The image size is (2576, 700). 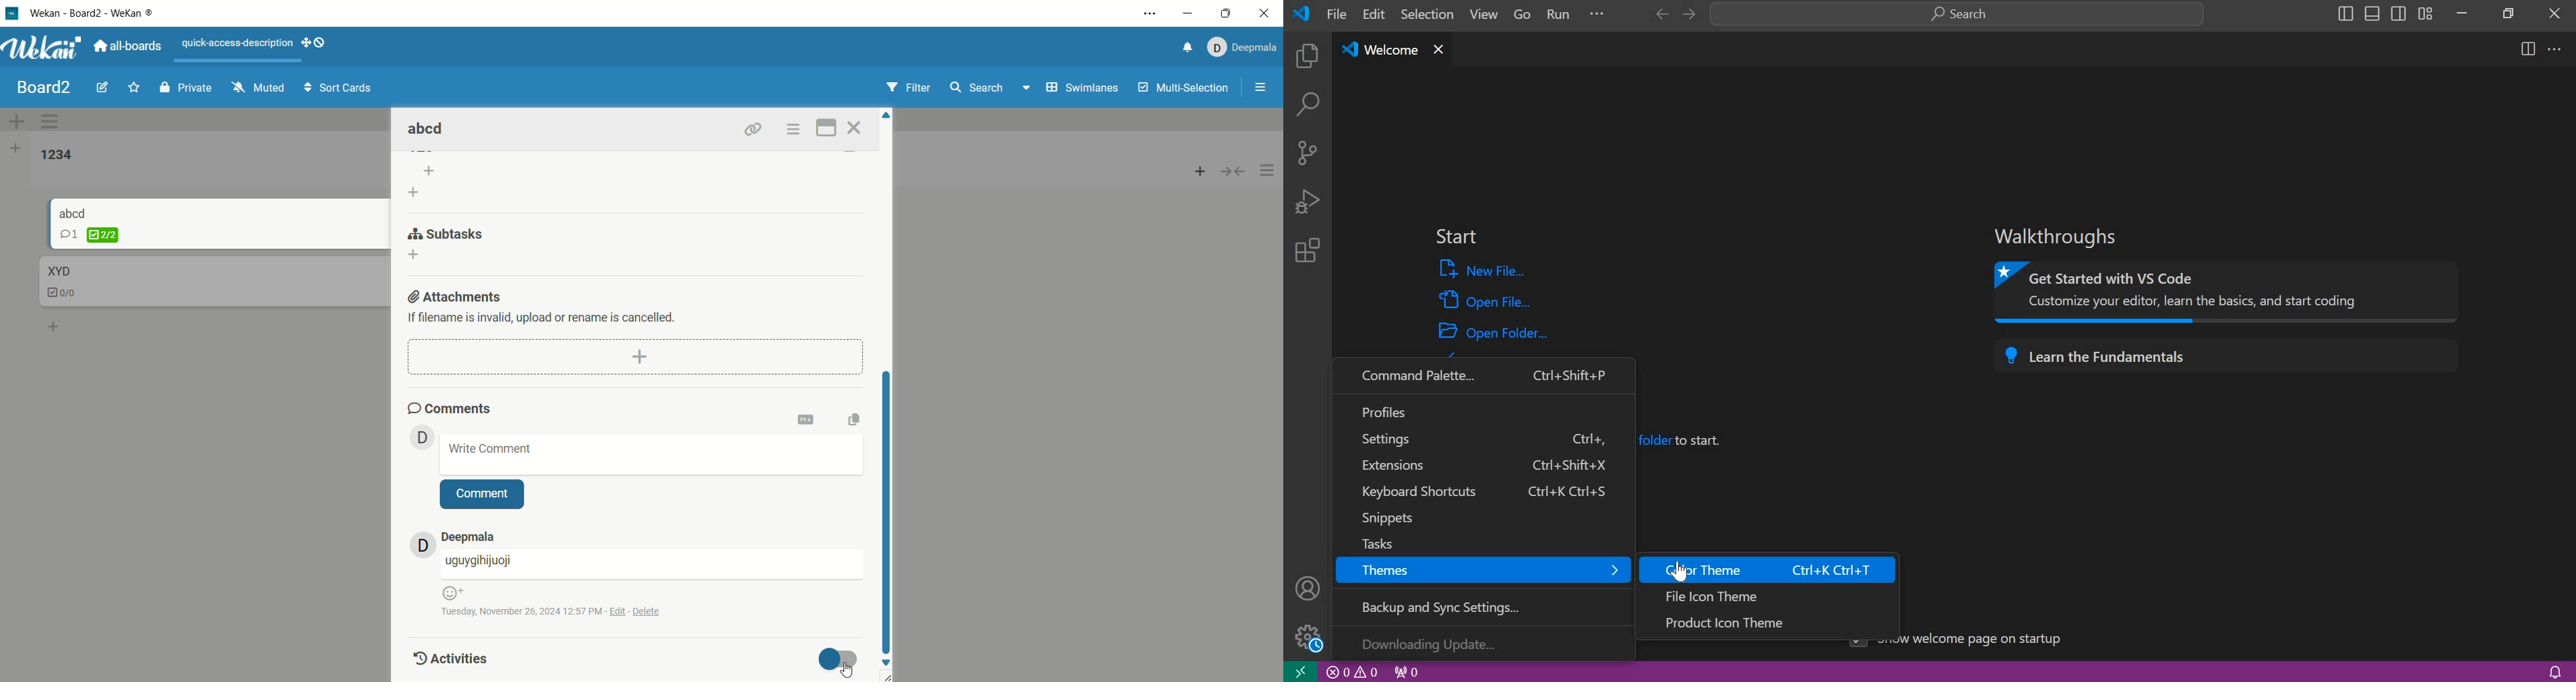 I want to click on backup and sync settings, so click(x=1490, y=605).